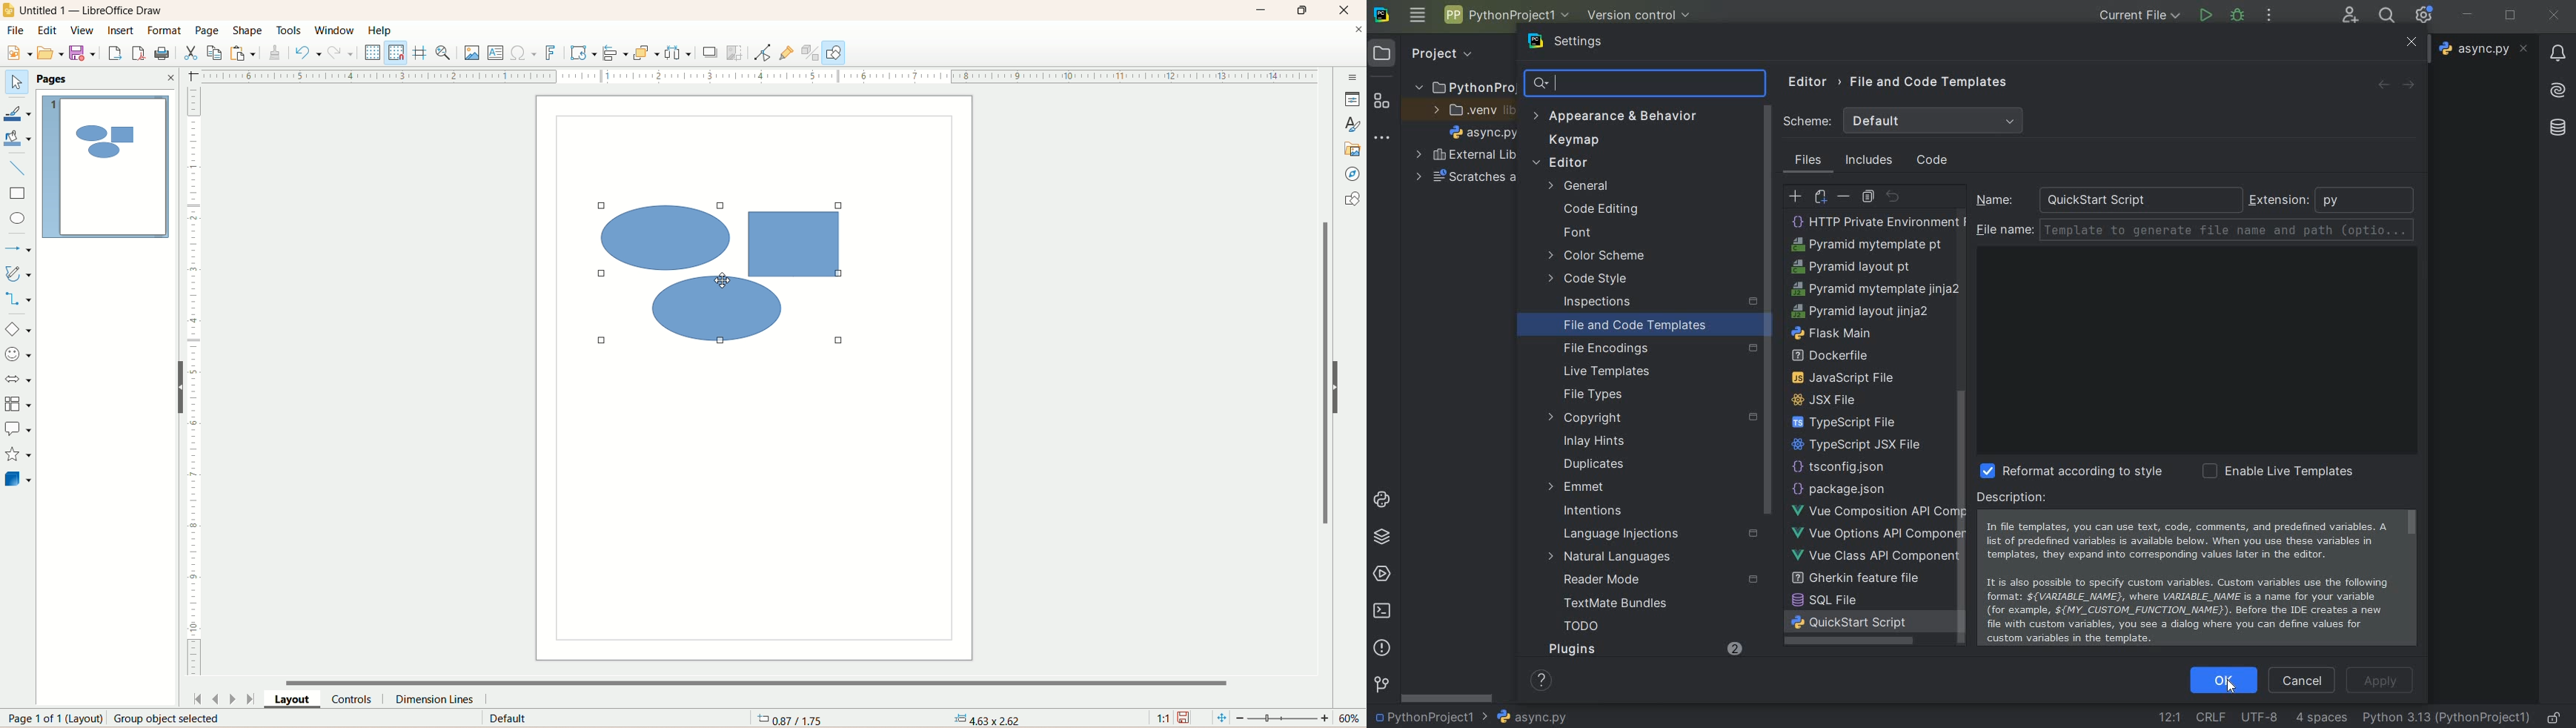  Describe the element at coordinates (84, 53) in the screenshot. I see `save` at that location.